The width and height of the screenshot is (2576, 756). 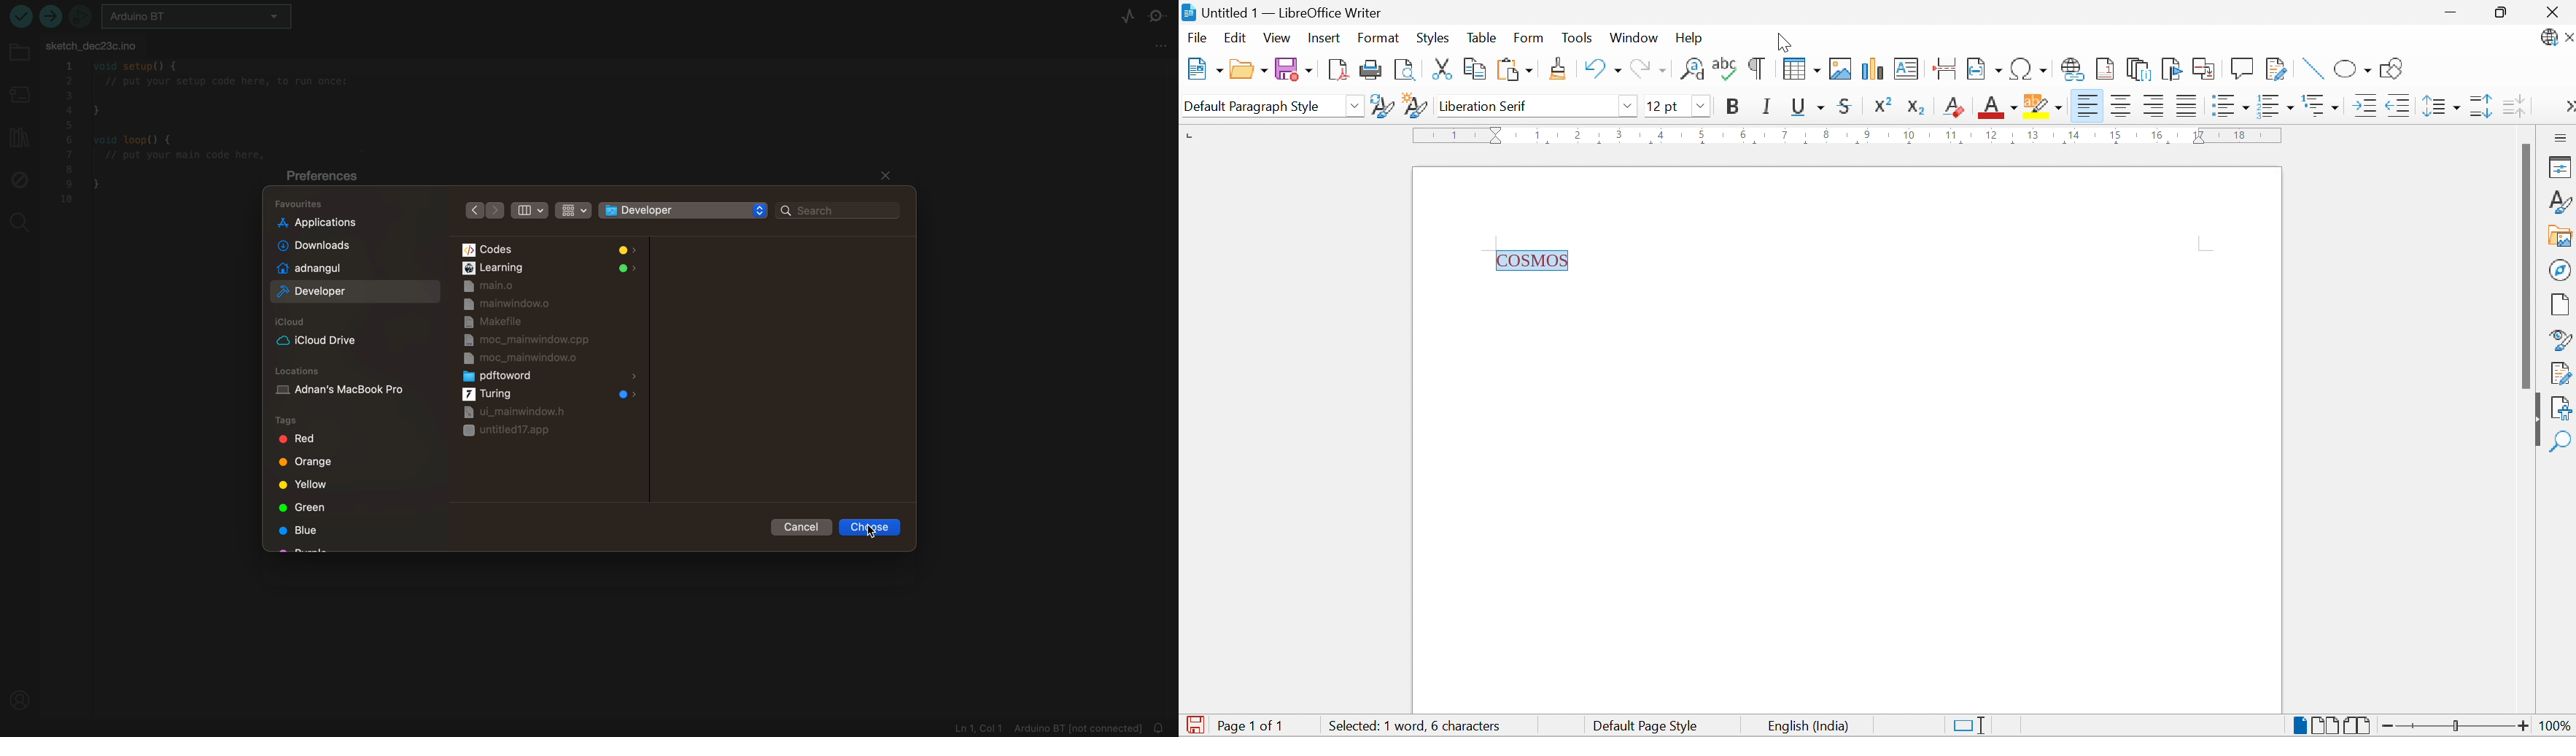 I want to click on Zoom Out, so click(x=2386, y=725).